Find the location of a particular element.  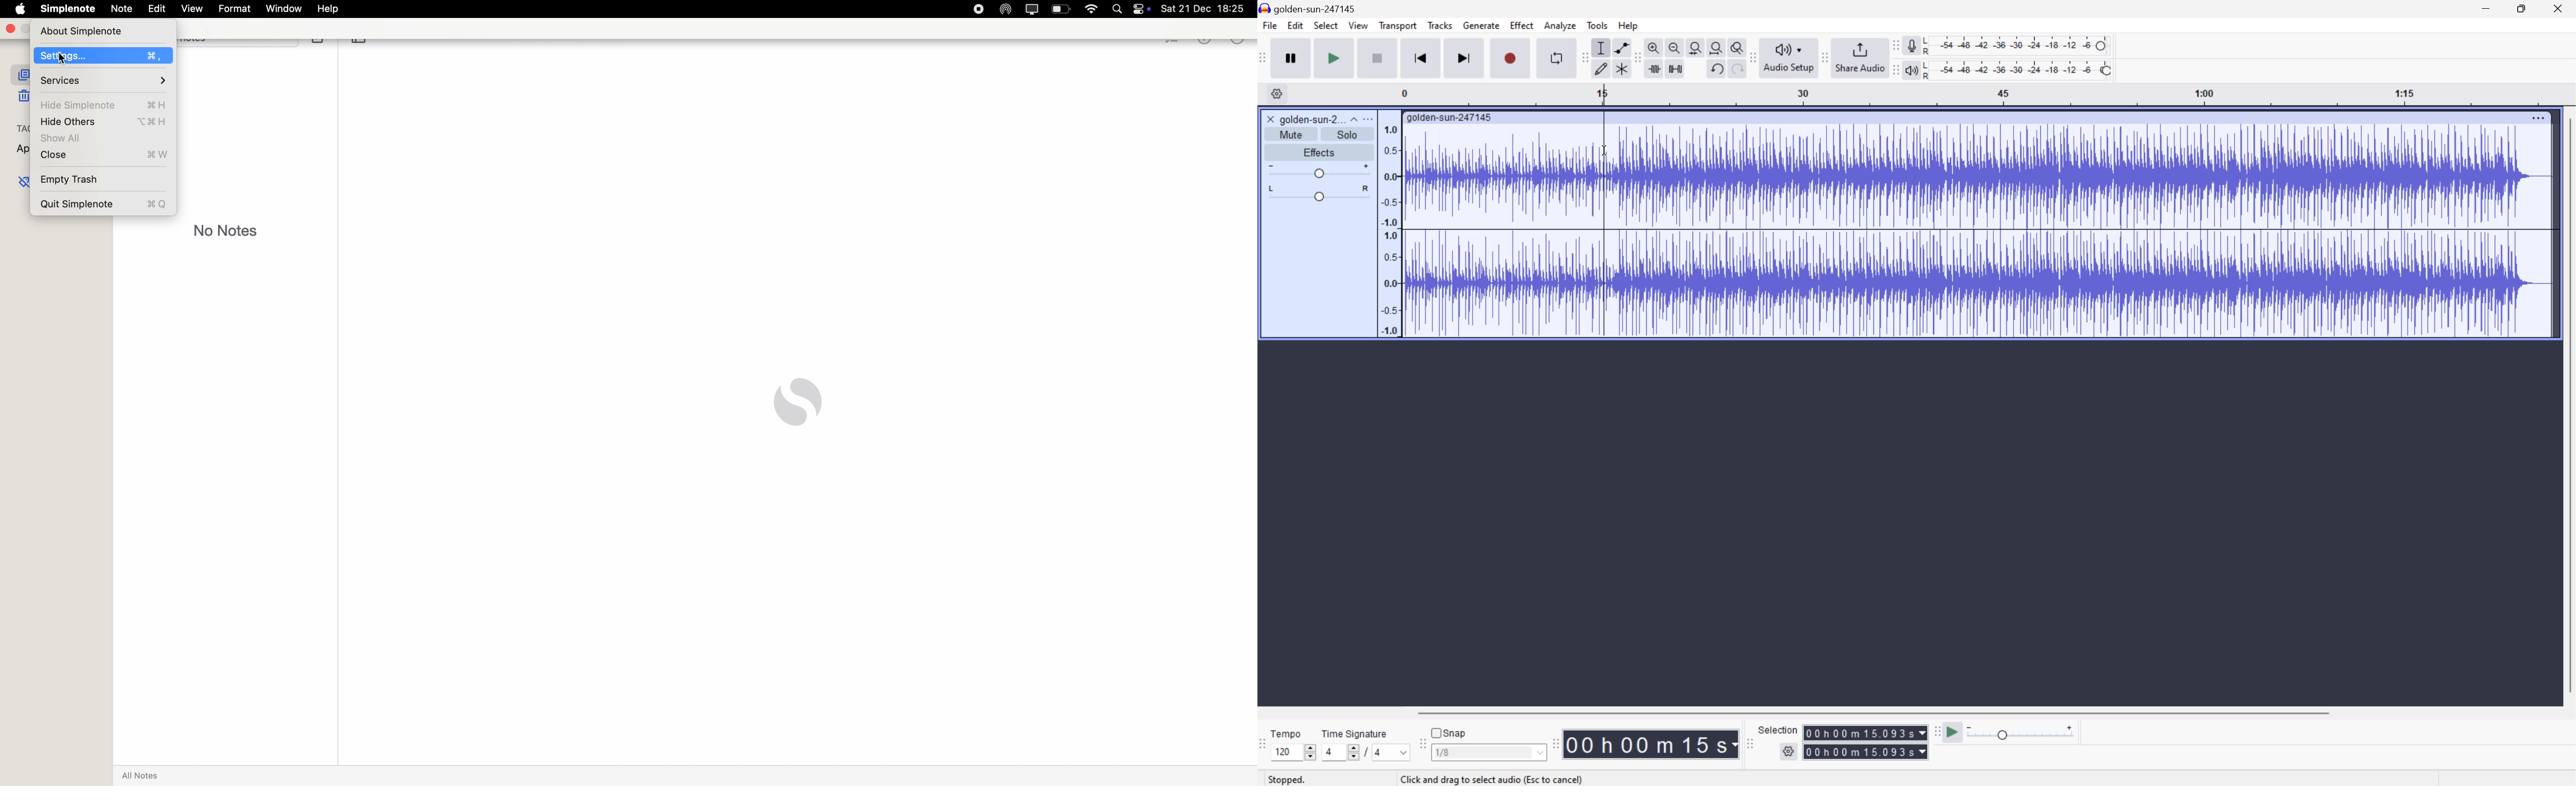

Silence audio selection is located at coordinates (1675, 67).